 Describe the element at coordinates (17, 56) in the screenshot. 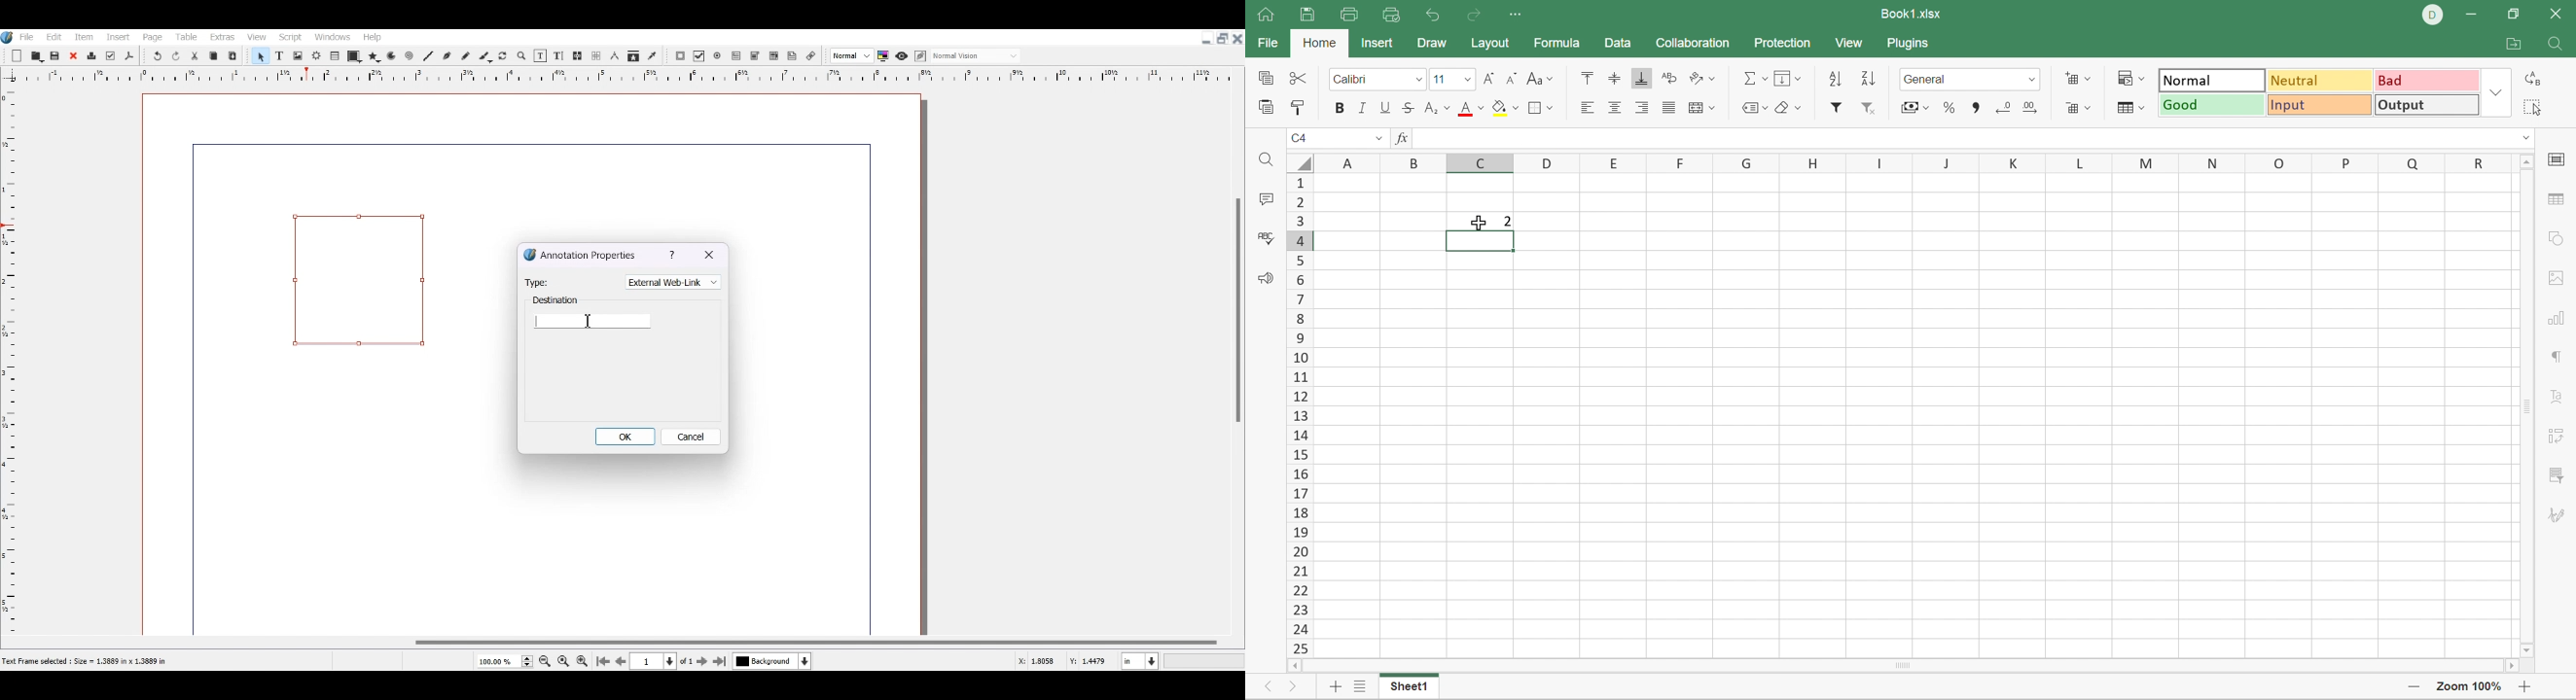

I see `Add` at that location.